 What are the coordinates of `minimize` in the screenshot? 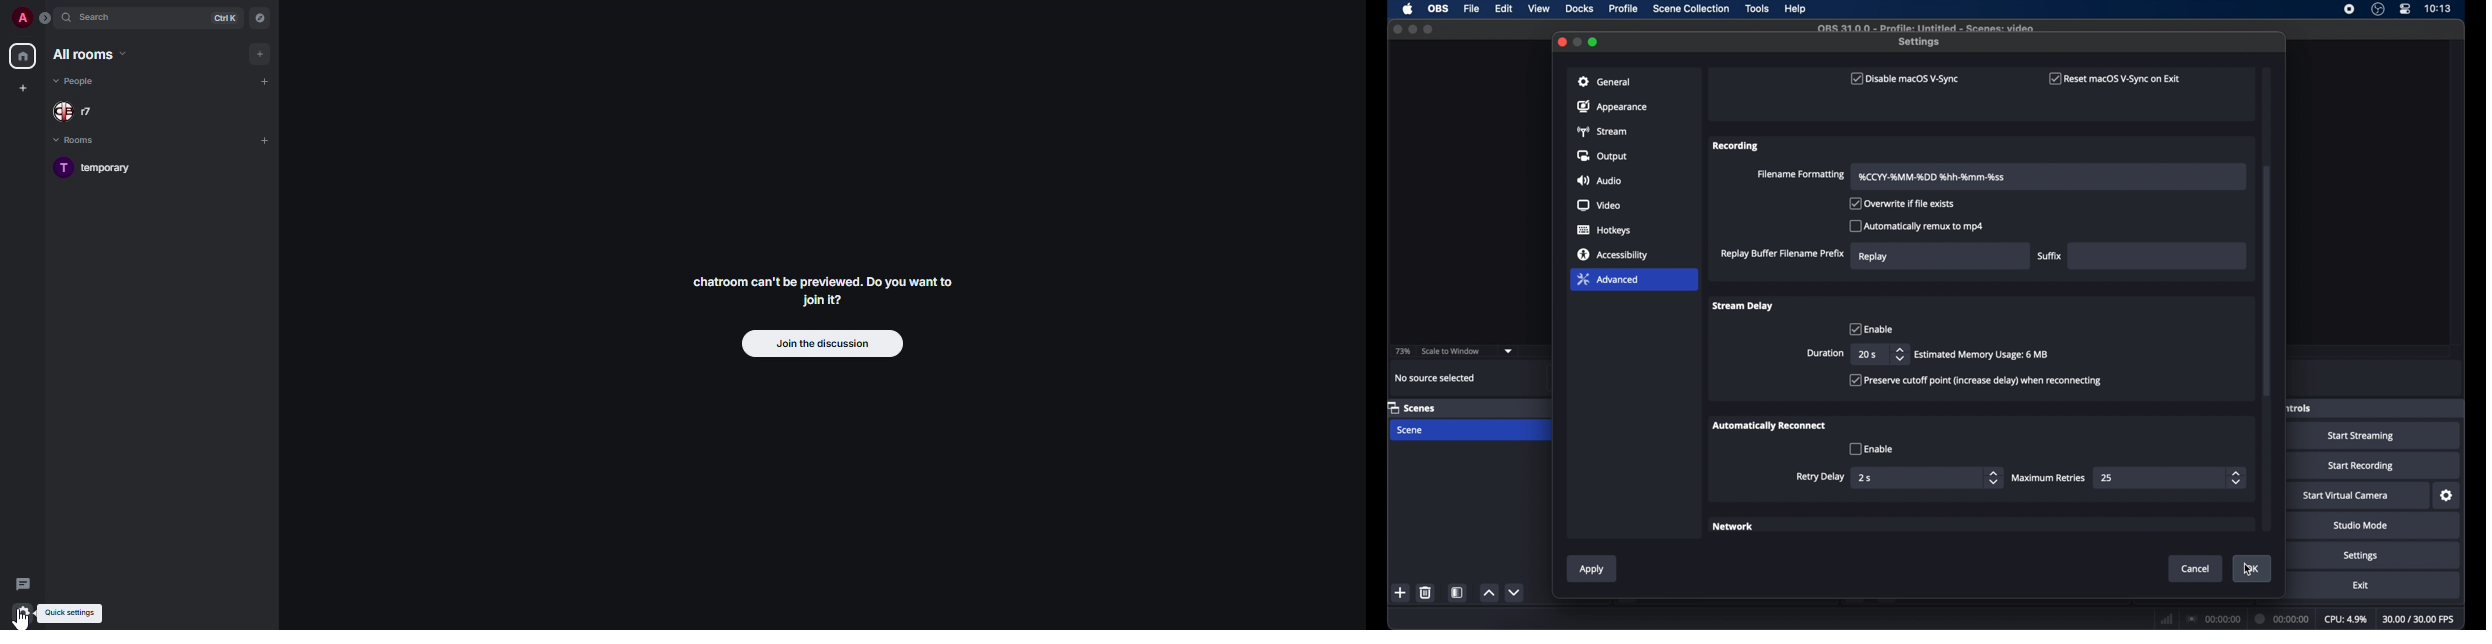 It's located at (1578, 41).